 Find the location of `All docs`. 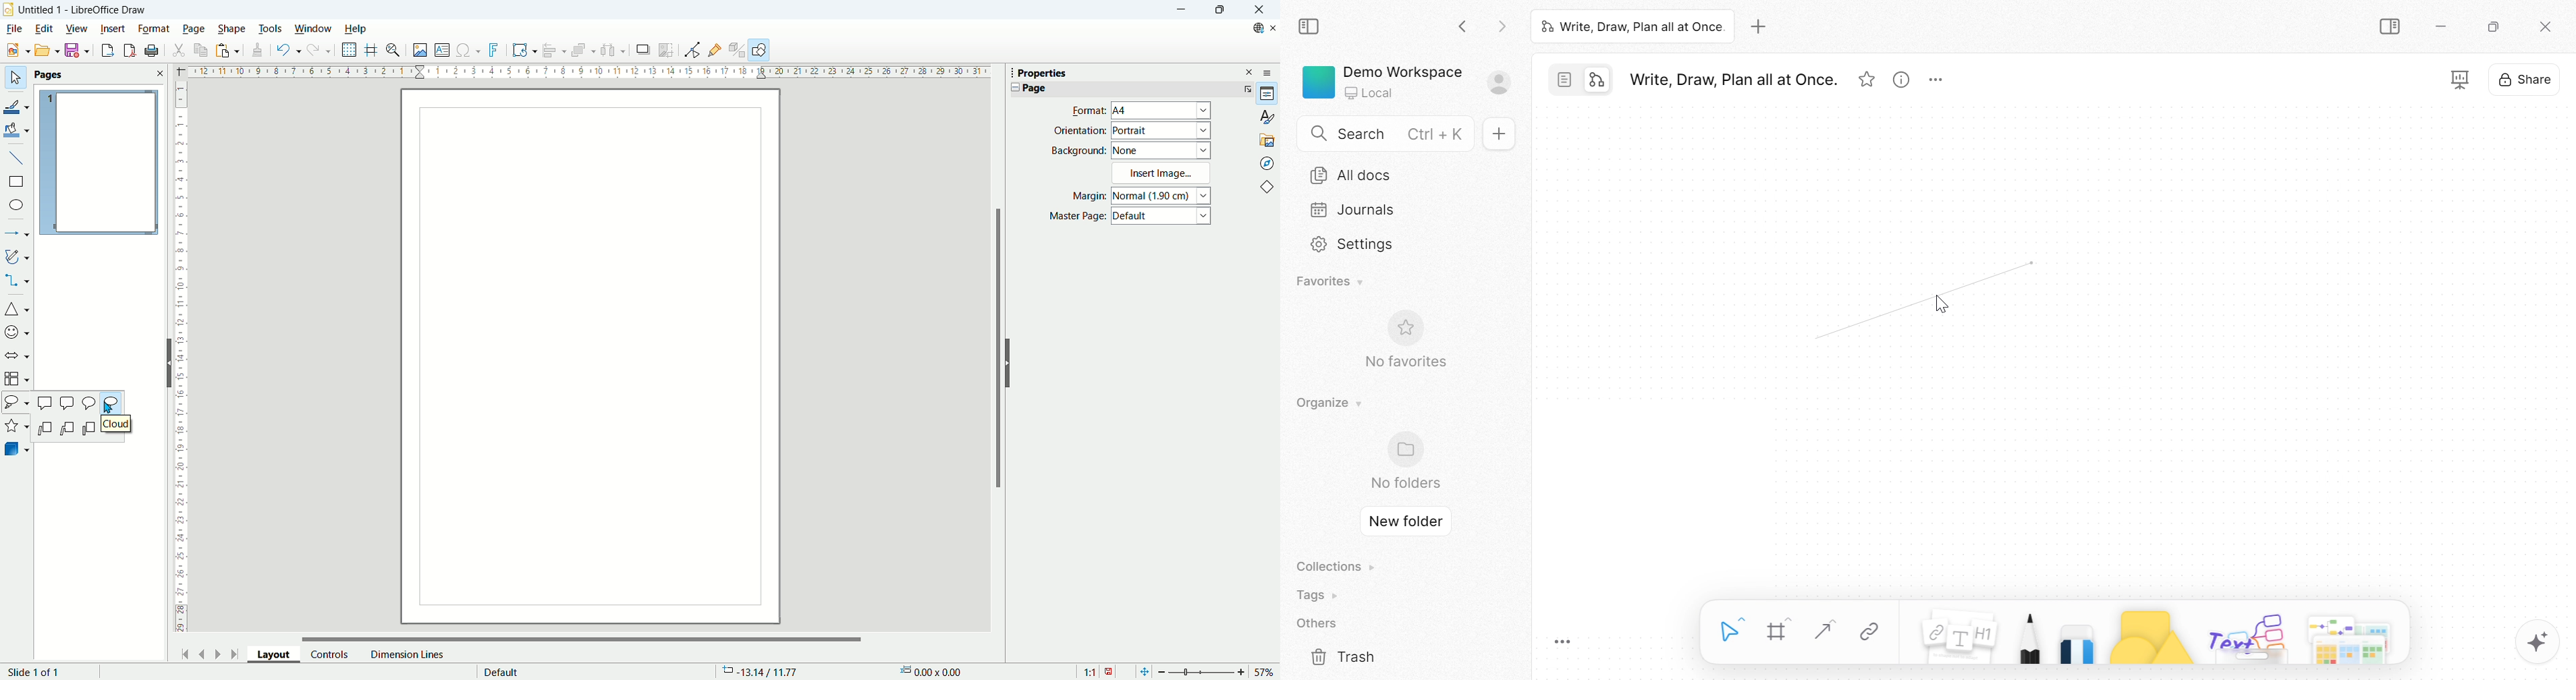

All docs is located at coordinates (1356, 174).